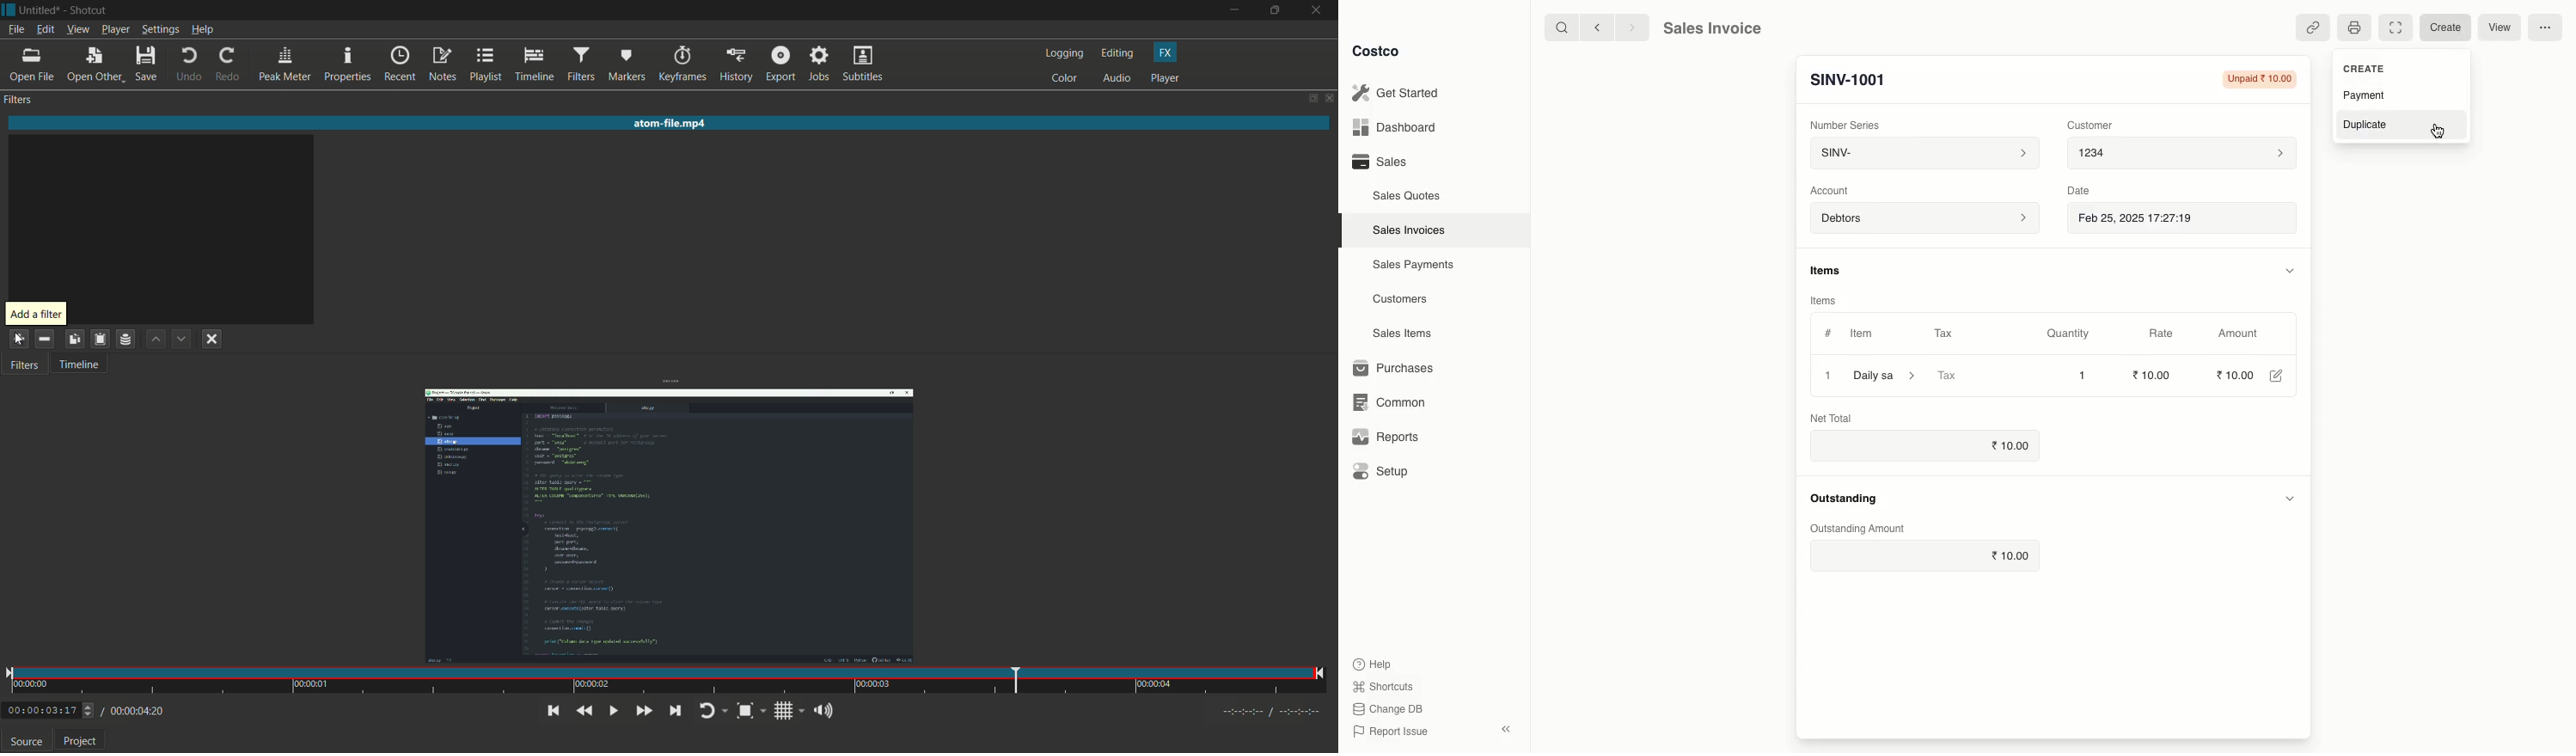 The image size is (2576, 756). Describe the element at coordinates (2288, 270) in the screenshot. I see `Hide` at that location.